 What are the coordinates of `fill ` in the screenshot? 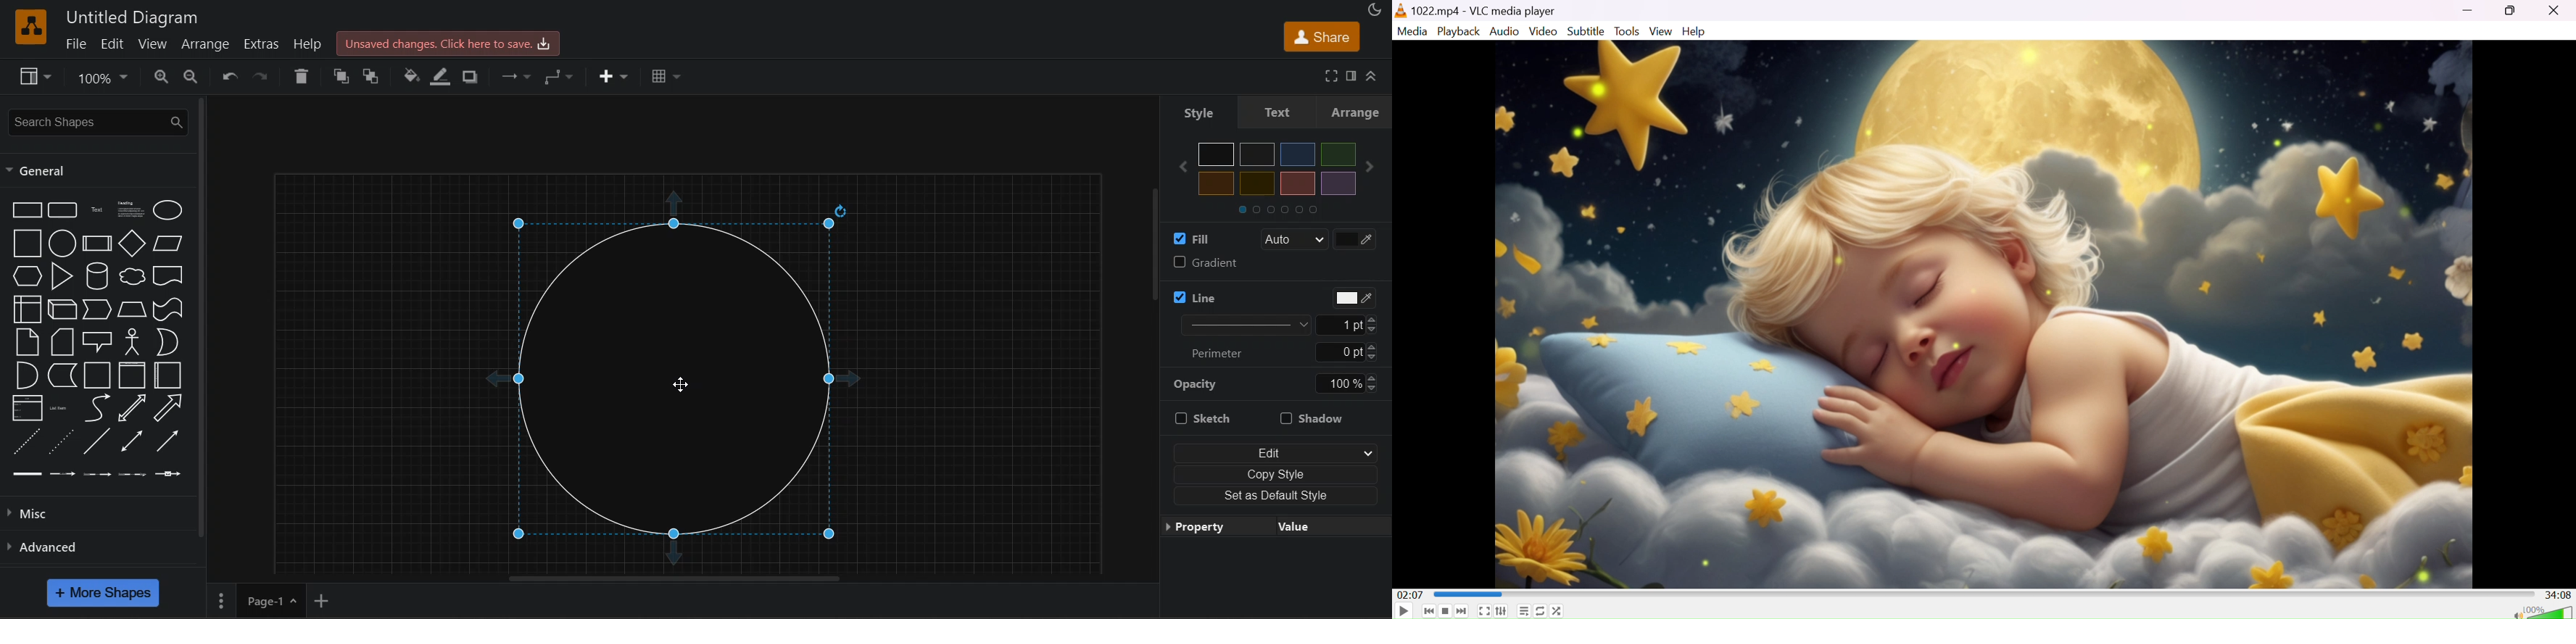 It's located at (1196, 237).